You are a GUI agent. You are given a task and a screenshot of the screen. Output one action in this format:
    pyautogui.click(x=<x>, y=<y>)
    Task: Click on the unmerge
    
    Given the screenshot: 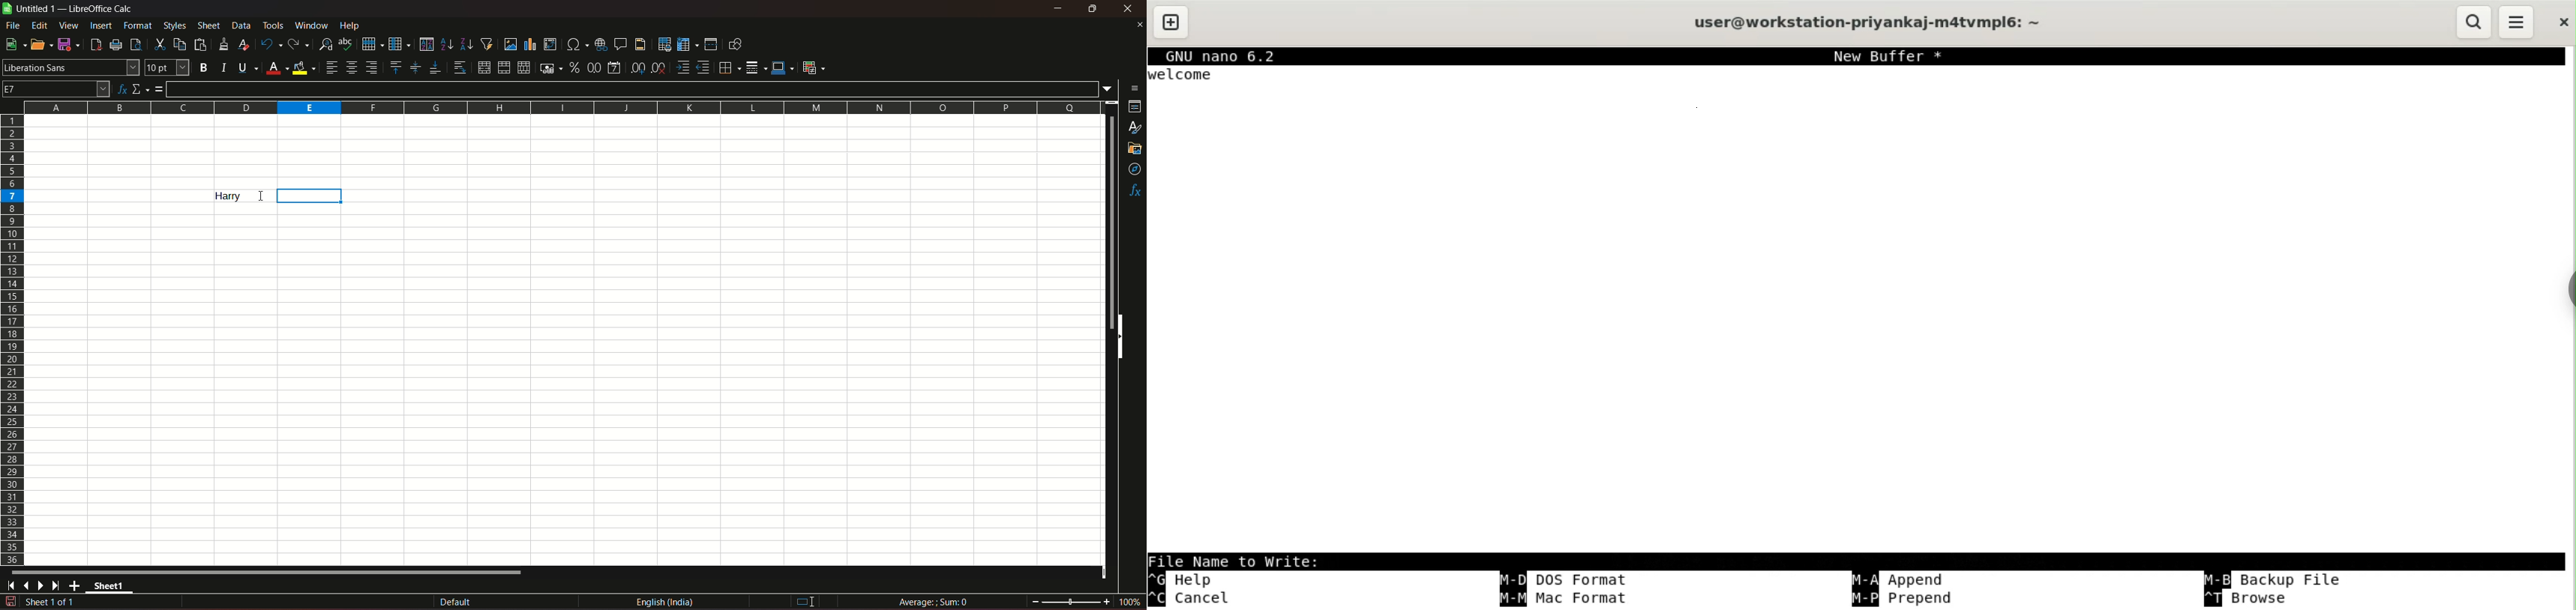 What is the action you would take?
    pyautogui.click(x=523, y=68)
    